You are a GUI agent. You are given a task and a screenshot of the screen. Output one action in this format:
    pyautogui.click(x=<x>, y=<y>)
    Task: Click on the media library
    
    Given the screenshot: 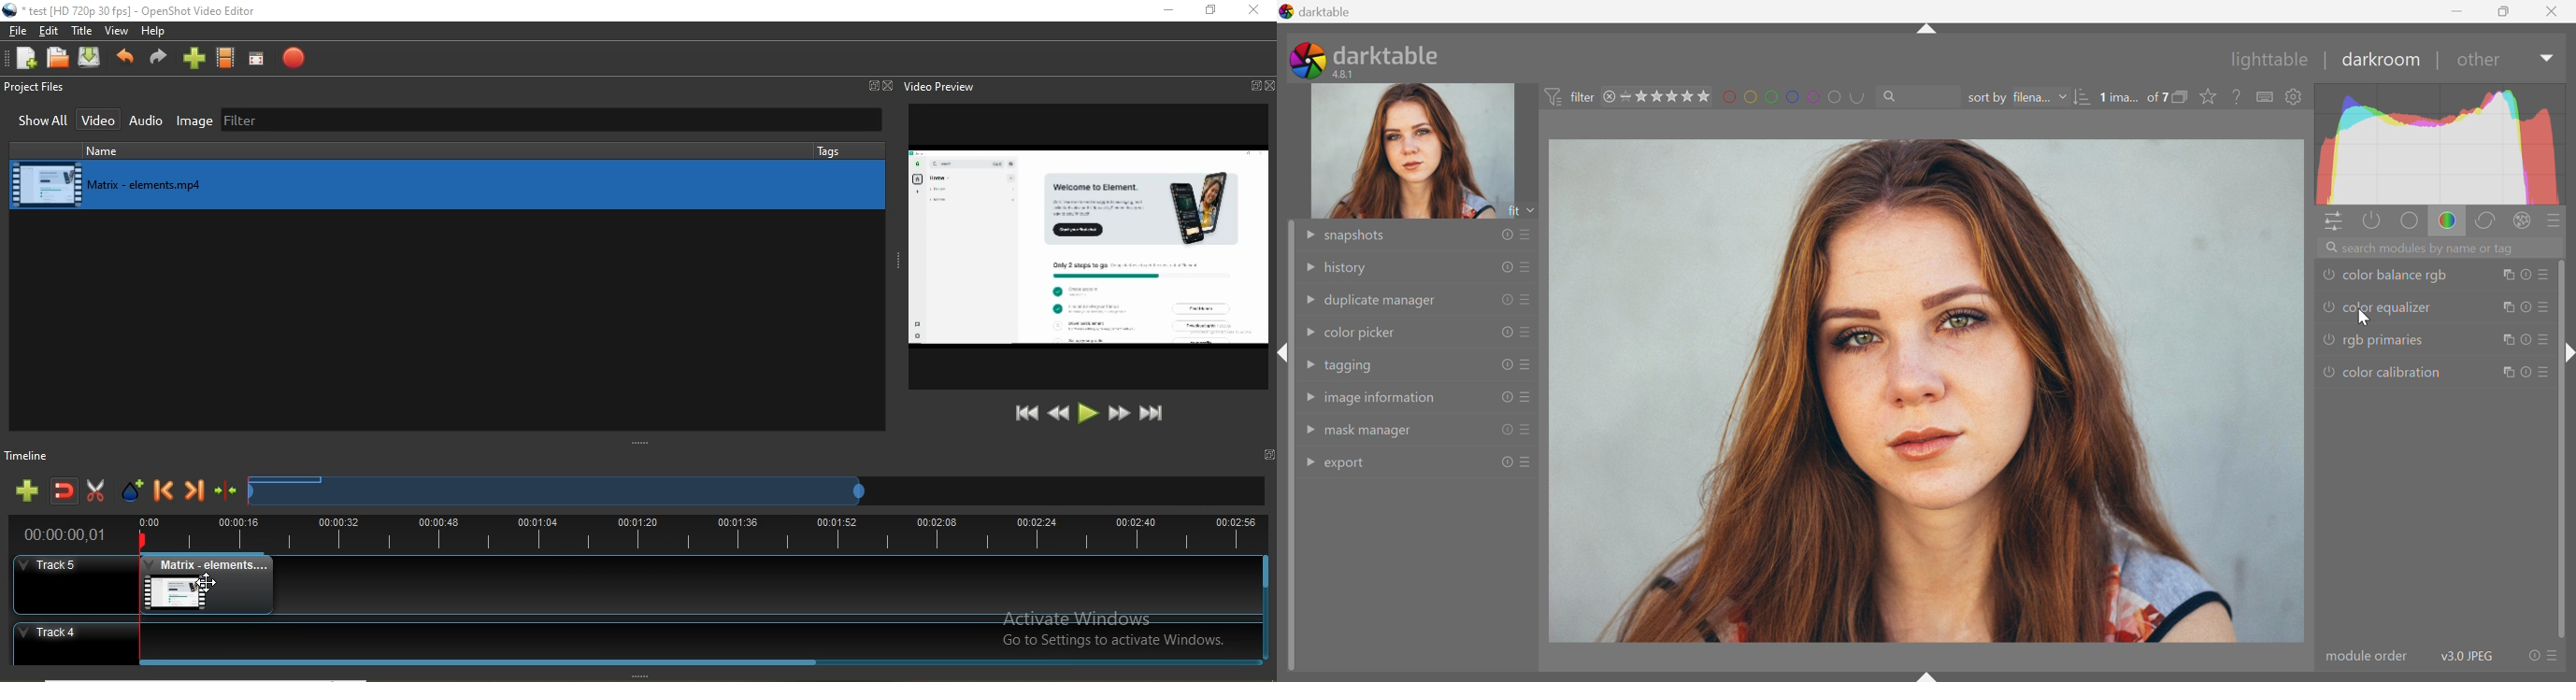 What is the action you would take?
    pyautogui.click(x=448, y=183)
    